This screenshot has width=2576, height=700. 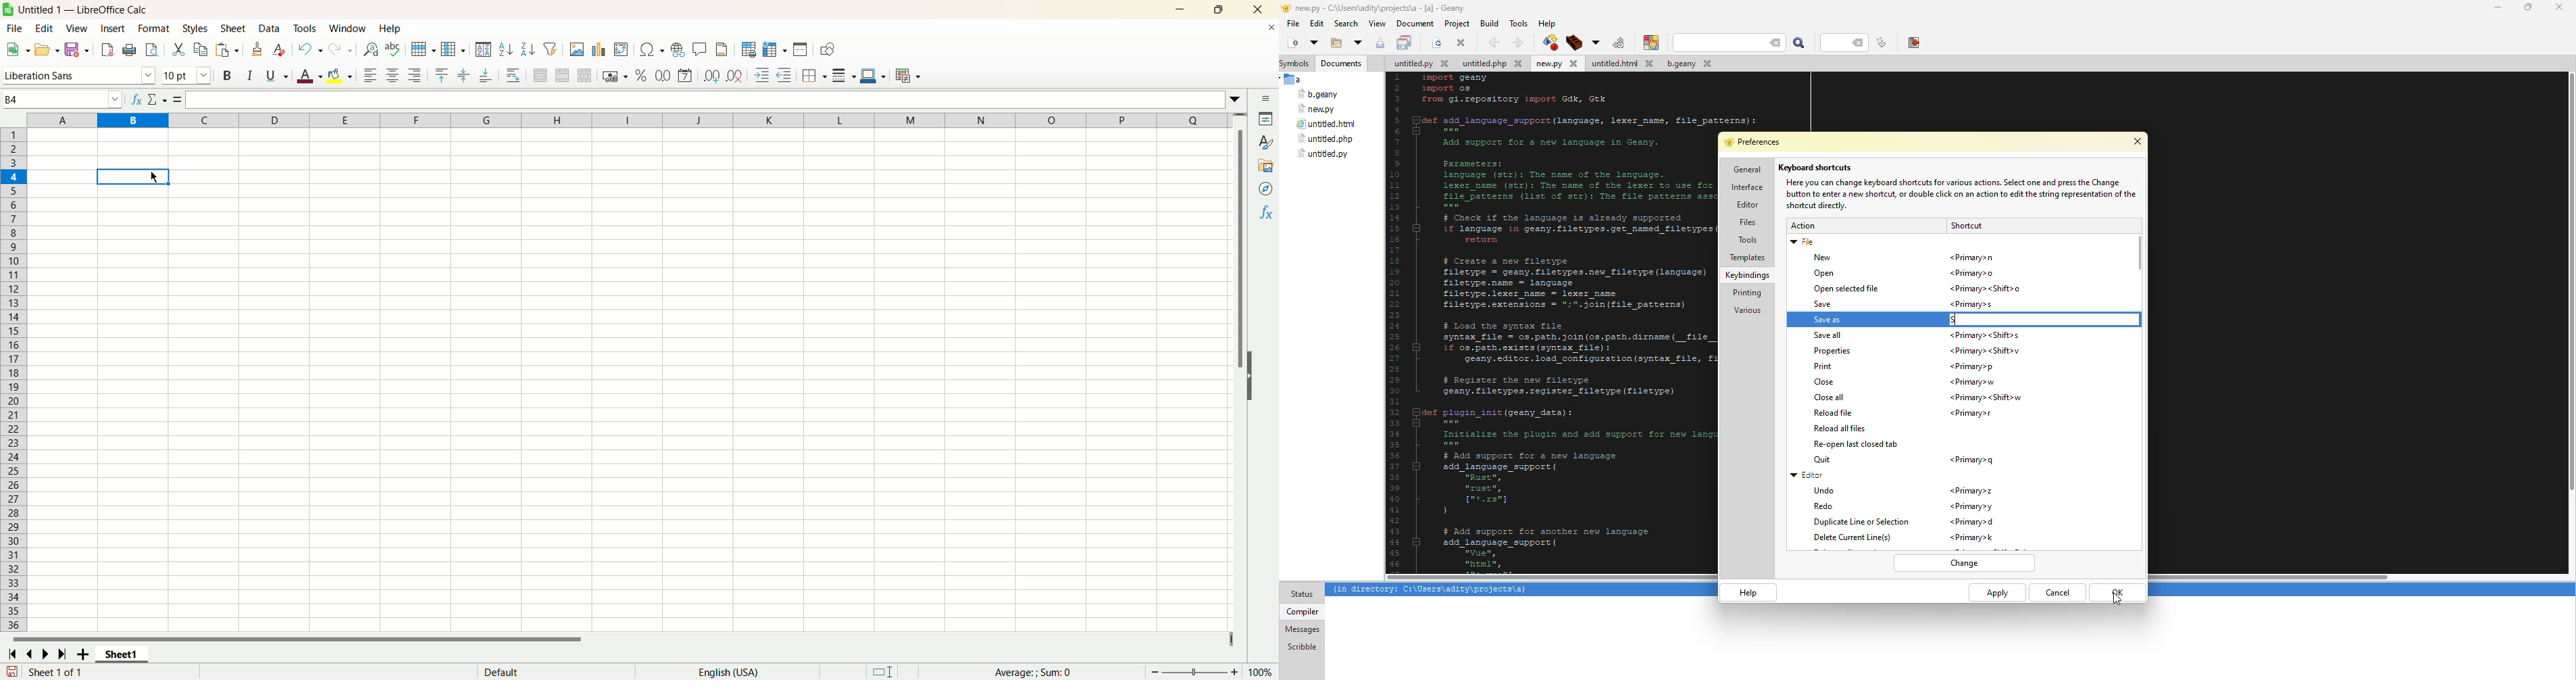 I want to click on insert hyperlink, so click(x=677, y=51).